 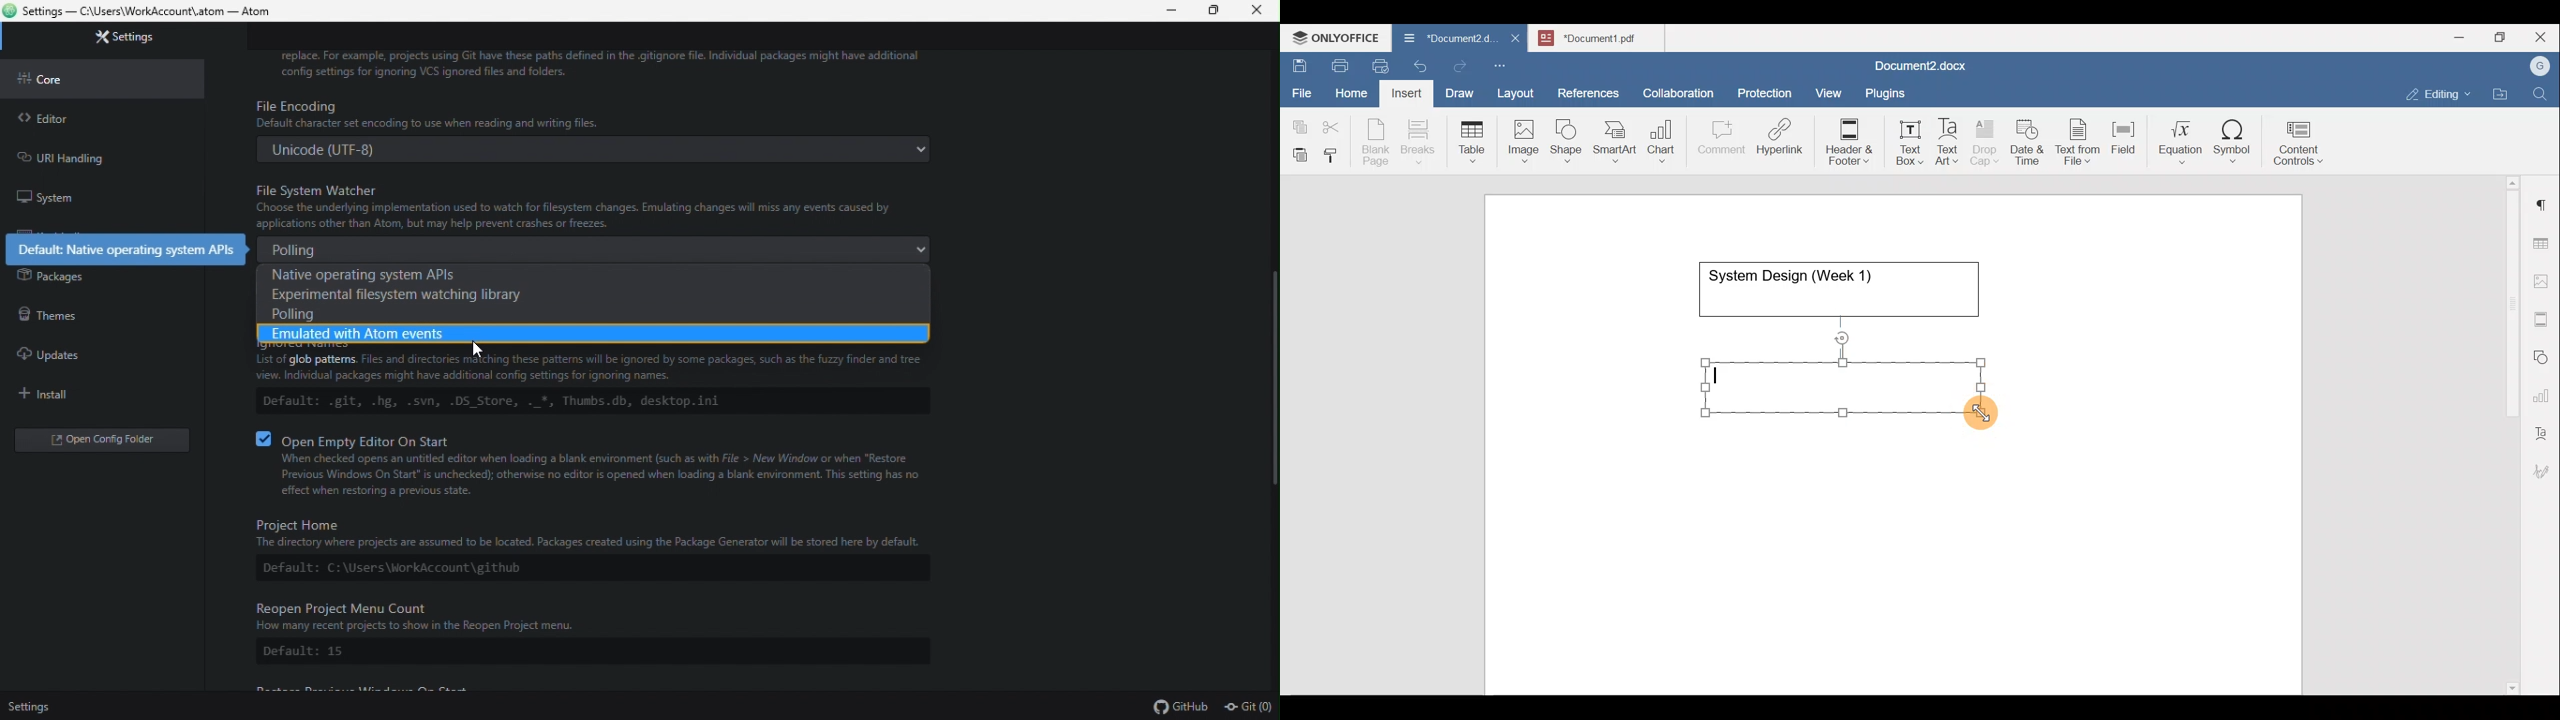 What do you see at coordinates (351, 438) in the screenshot?
I see `® Oven Empty Editor On Start` at bounding box center [351, 438].